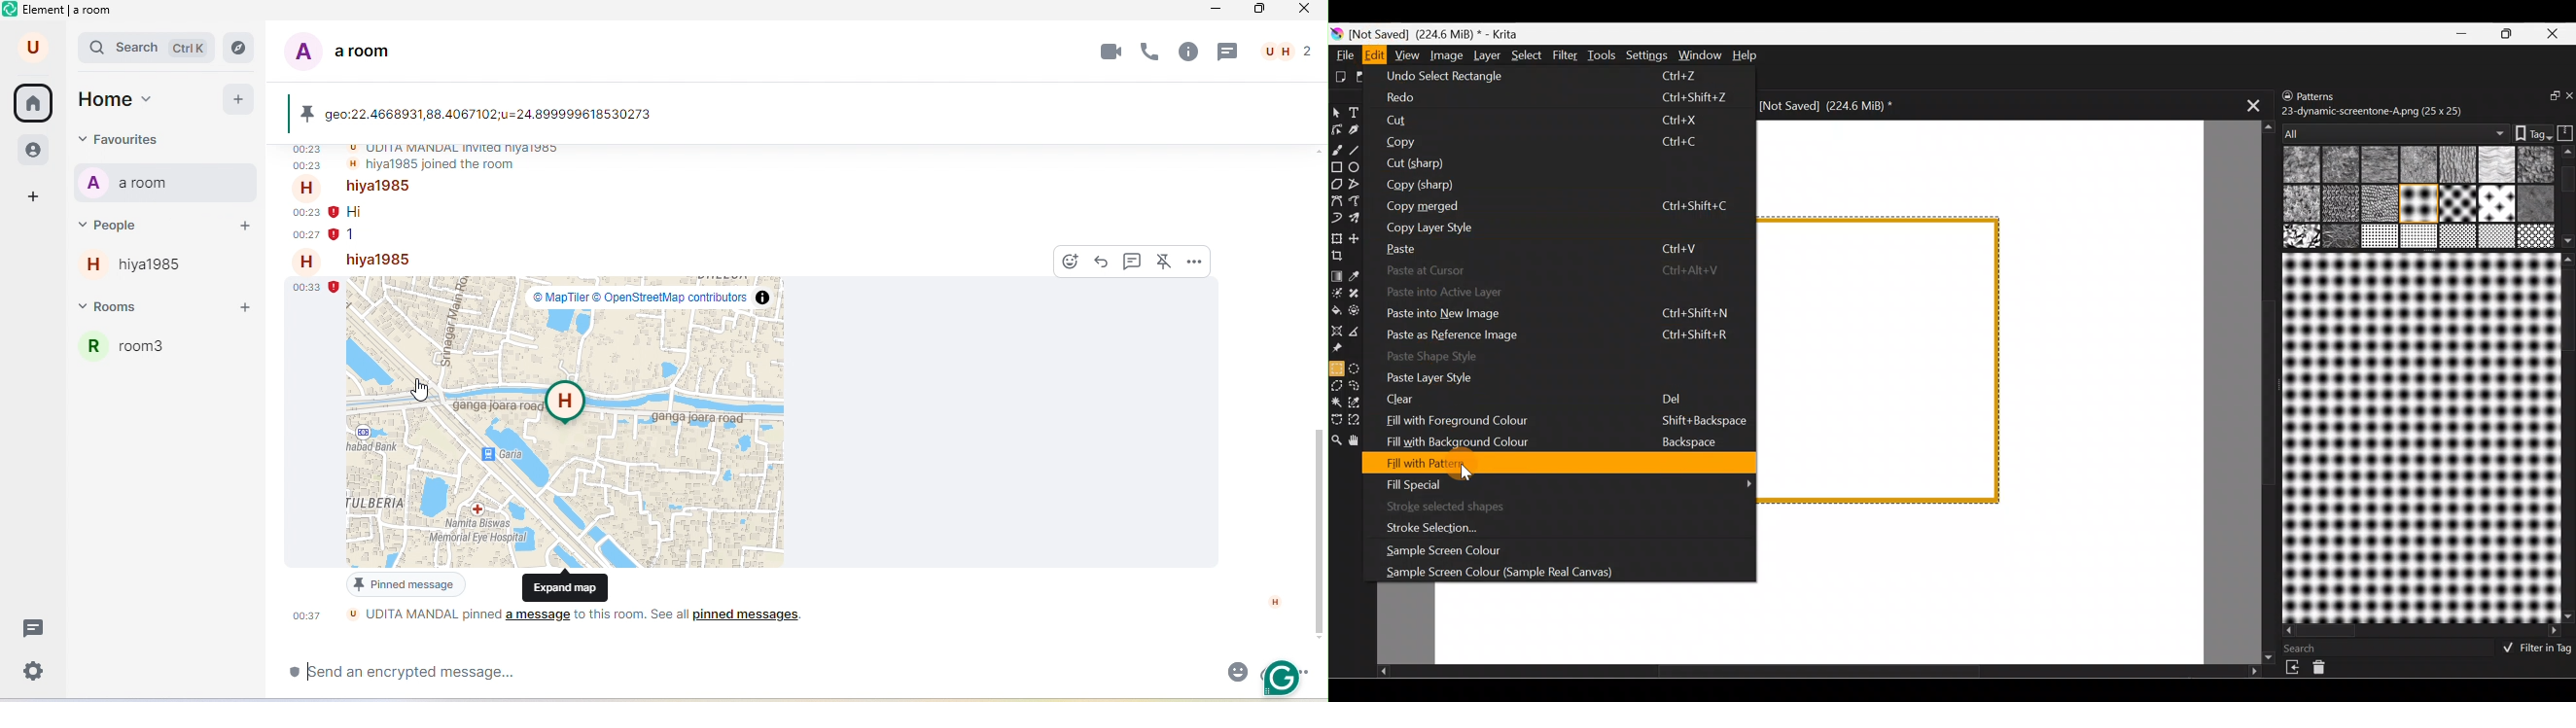 This screenshot has width=2576, height=728. What do you see at coordinates (1260, 10) in the screenshot?
I see `maximize` at bounding box center [1260, 10].